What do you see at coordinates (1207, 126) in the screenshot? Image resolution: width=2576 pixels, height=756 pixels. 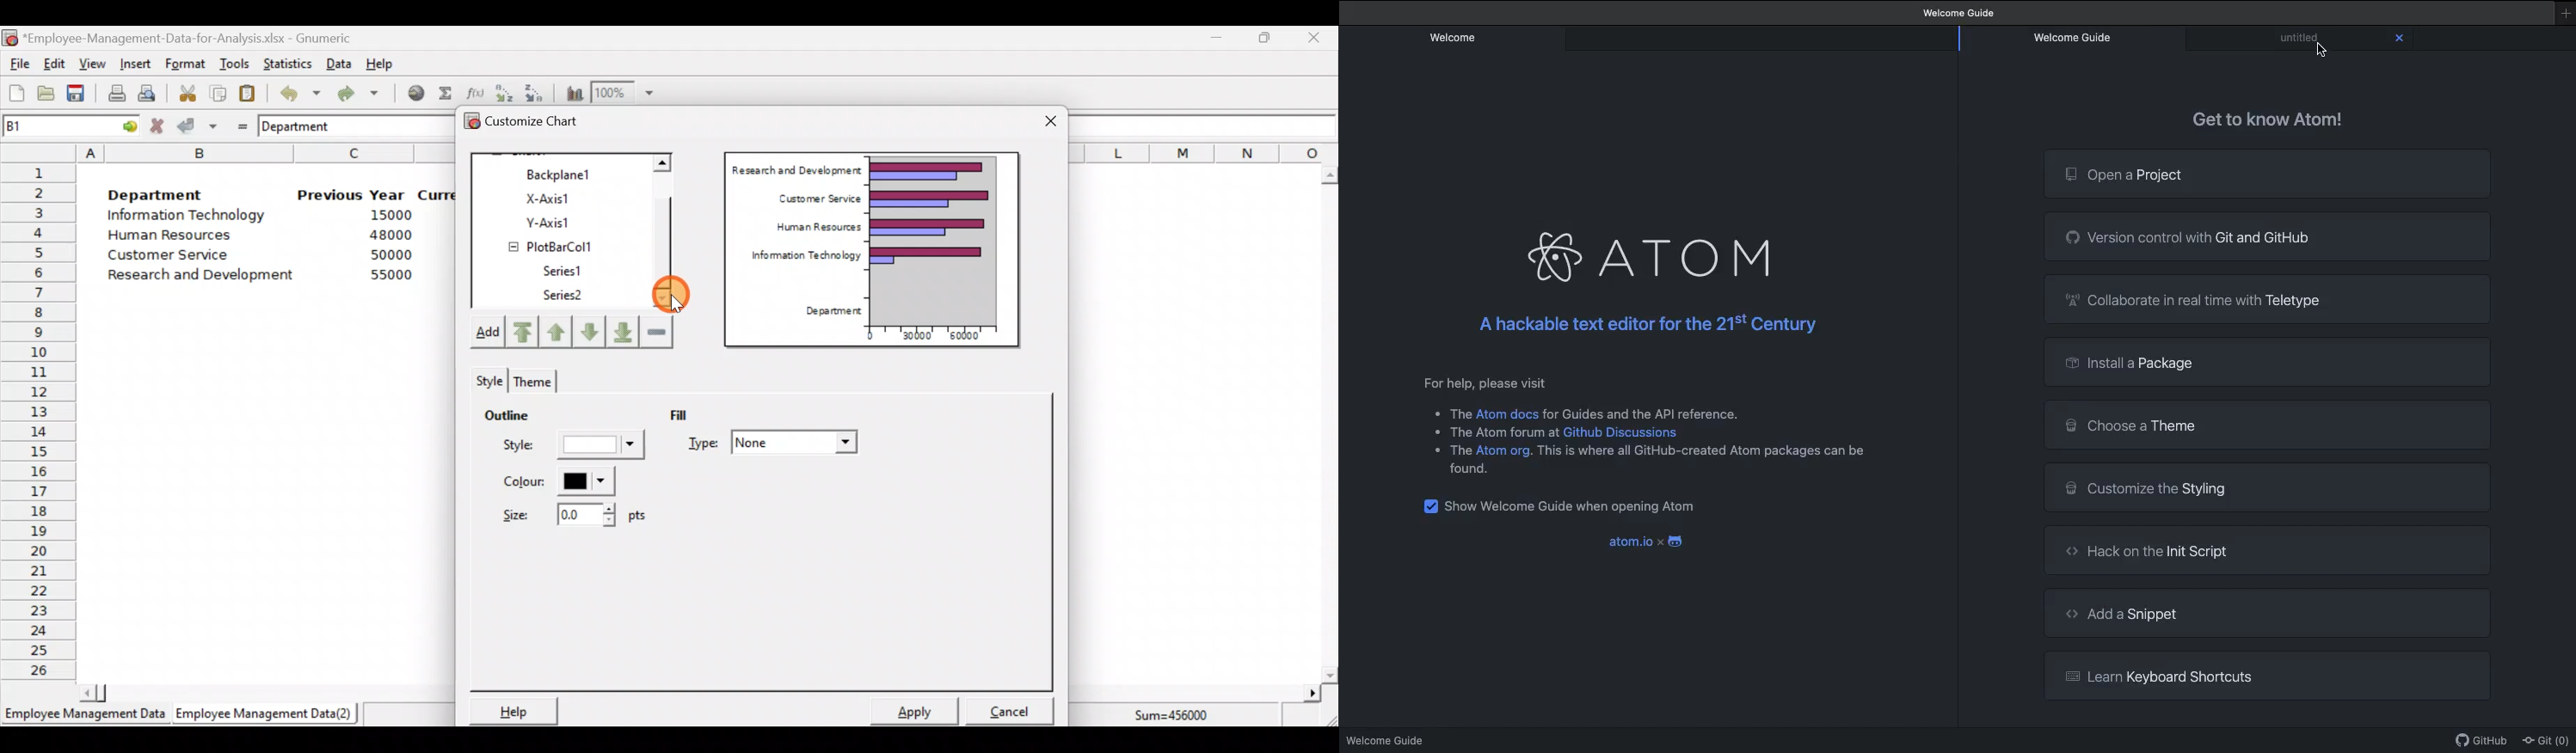 I see `Formula bar` at bounding box center [1207, 126].